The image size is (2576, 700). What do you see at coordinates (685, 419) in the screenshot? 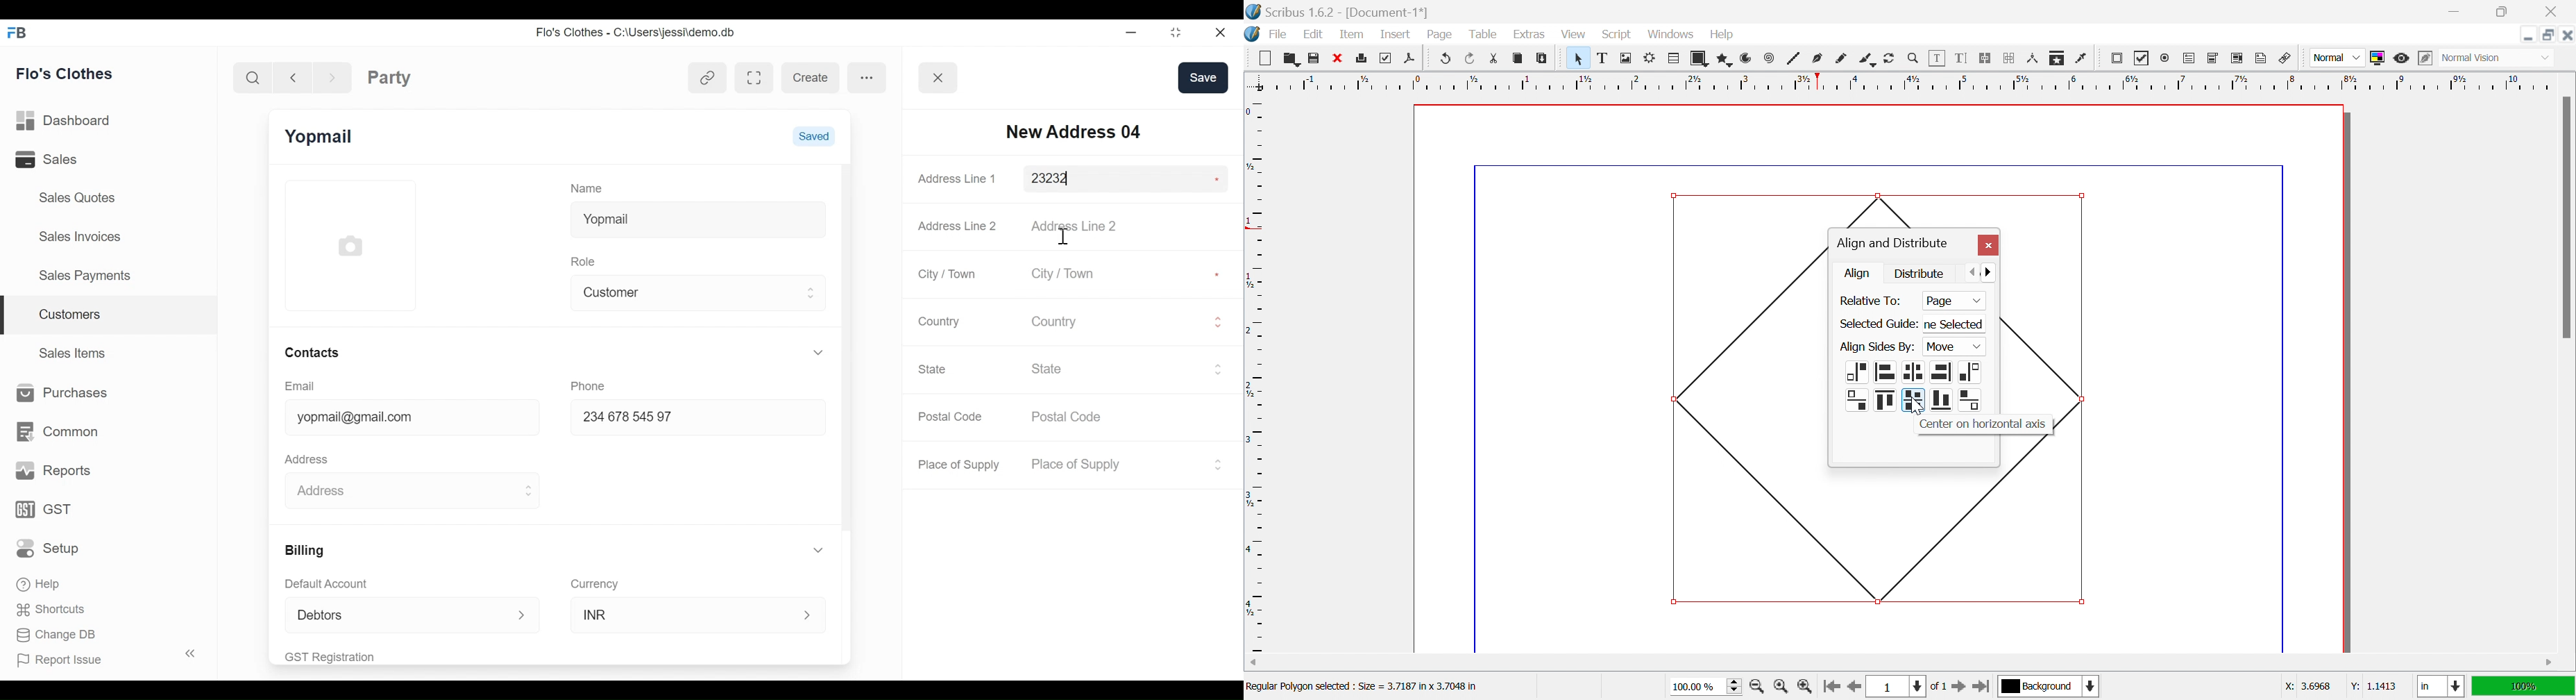
I see `234678 54597` at bounding box center [685, 419].